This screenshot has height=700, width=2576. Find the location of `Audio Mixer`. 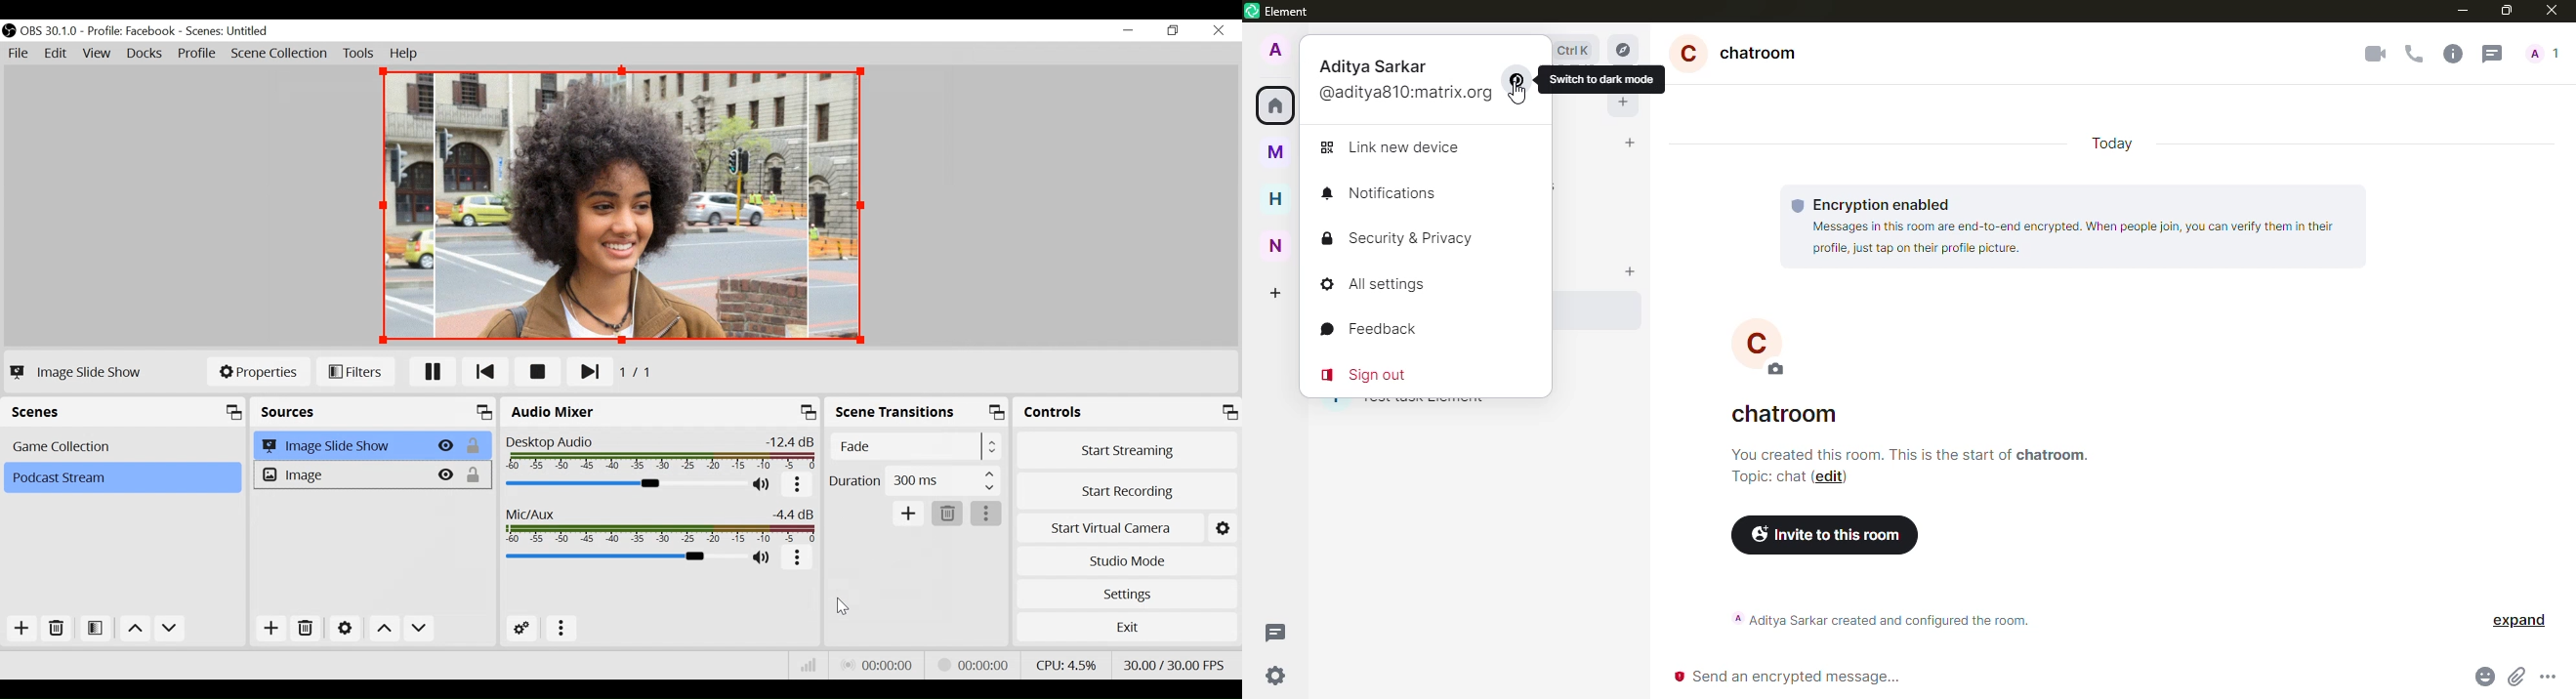

Audio Mixer is located at coordinates (662, 414).